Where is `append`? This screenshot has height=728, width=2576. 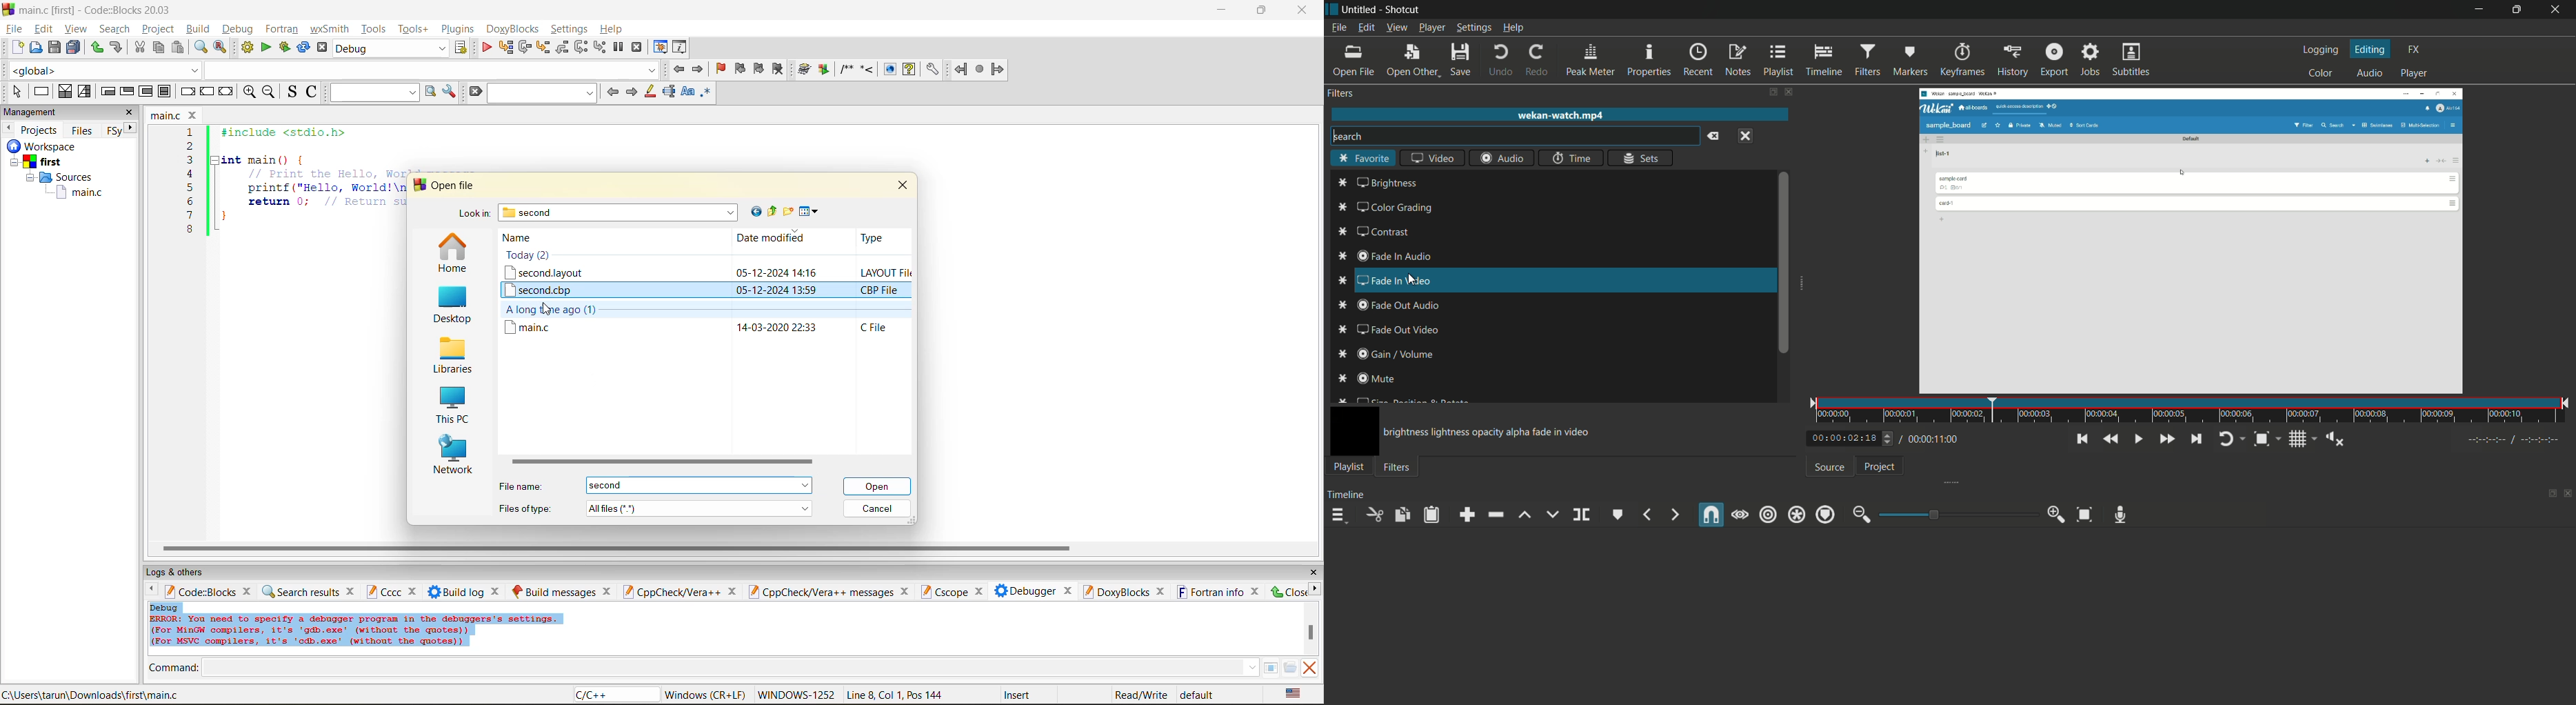
append is located at coordinates (1467, 514).